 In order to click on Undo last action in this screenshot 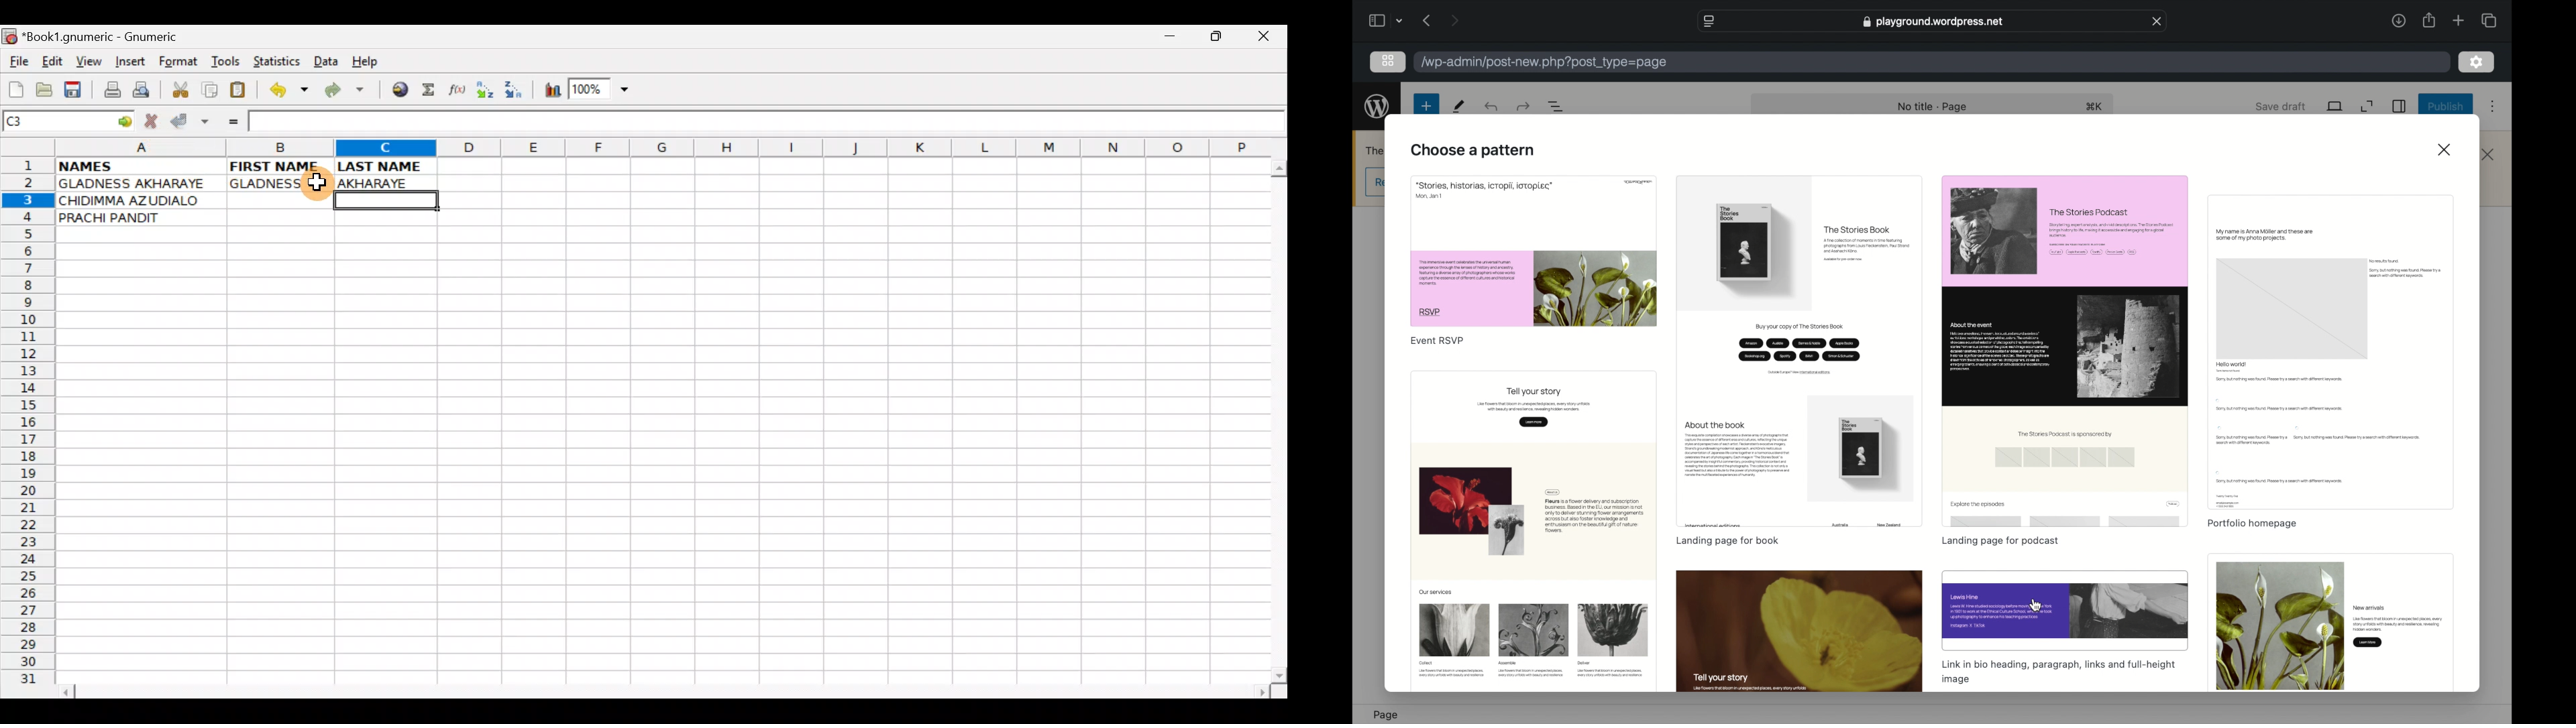, I will do `click(290, 92)`.